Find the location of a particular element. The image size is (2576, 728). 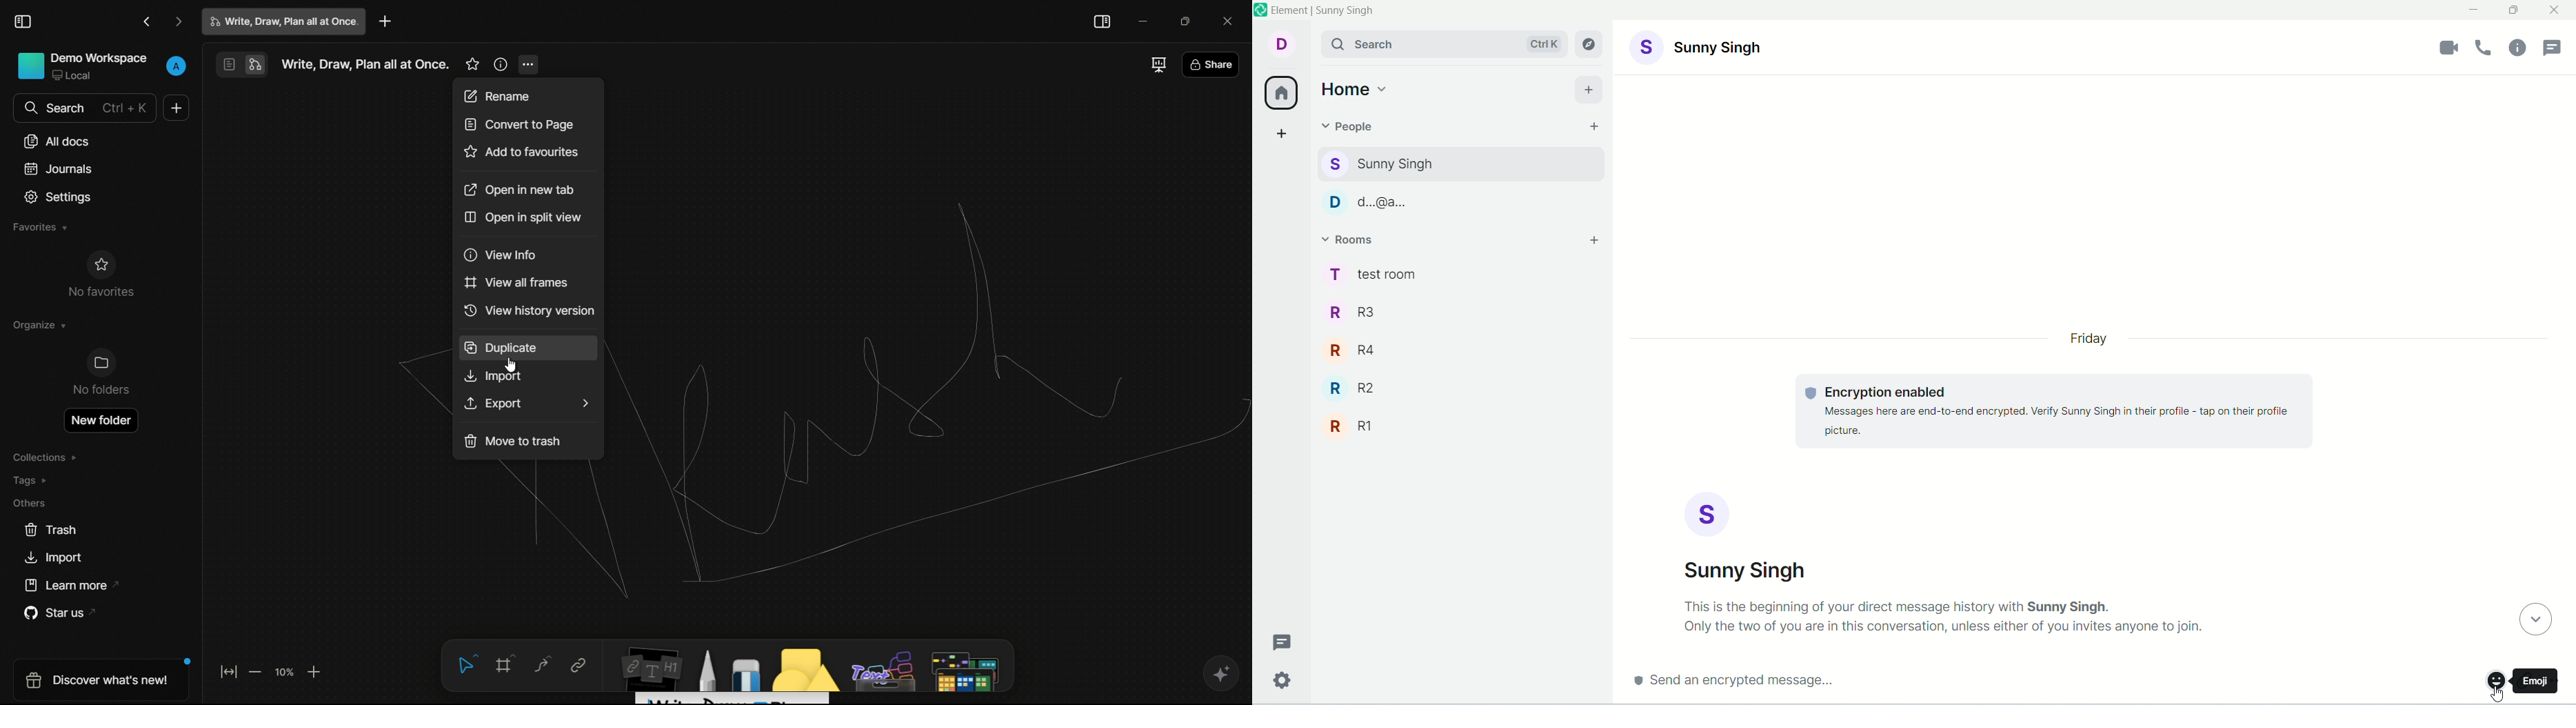

share is located at coordinates (1210, 65).